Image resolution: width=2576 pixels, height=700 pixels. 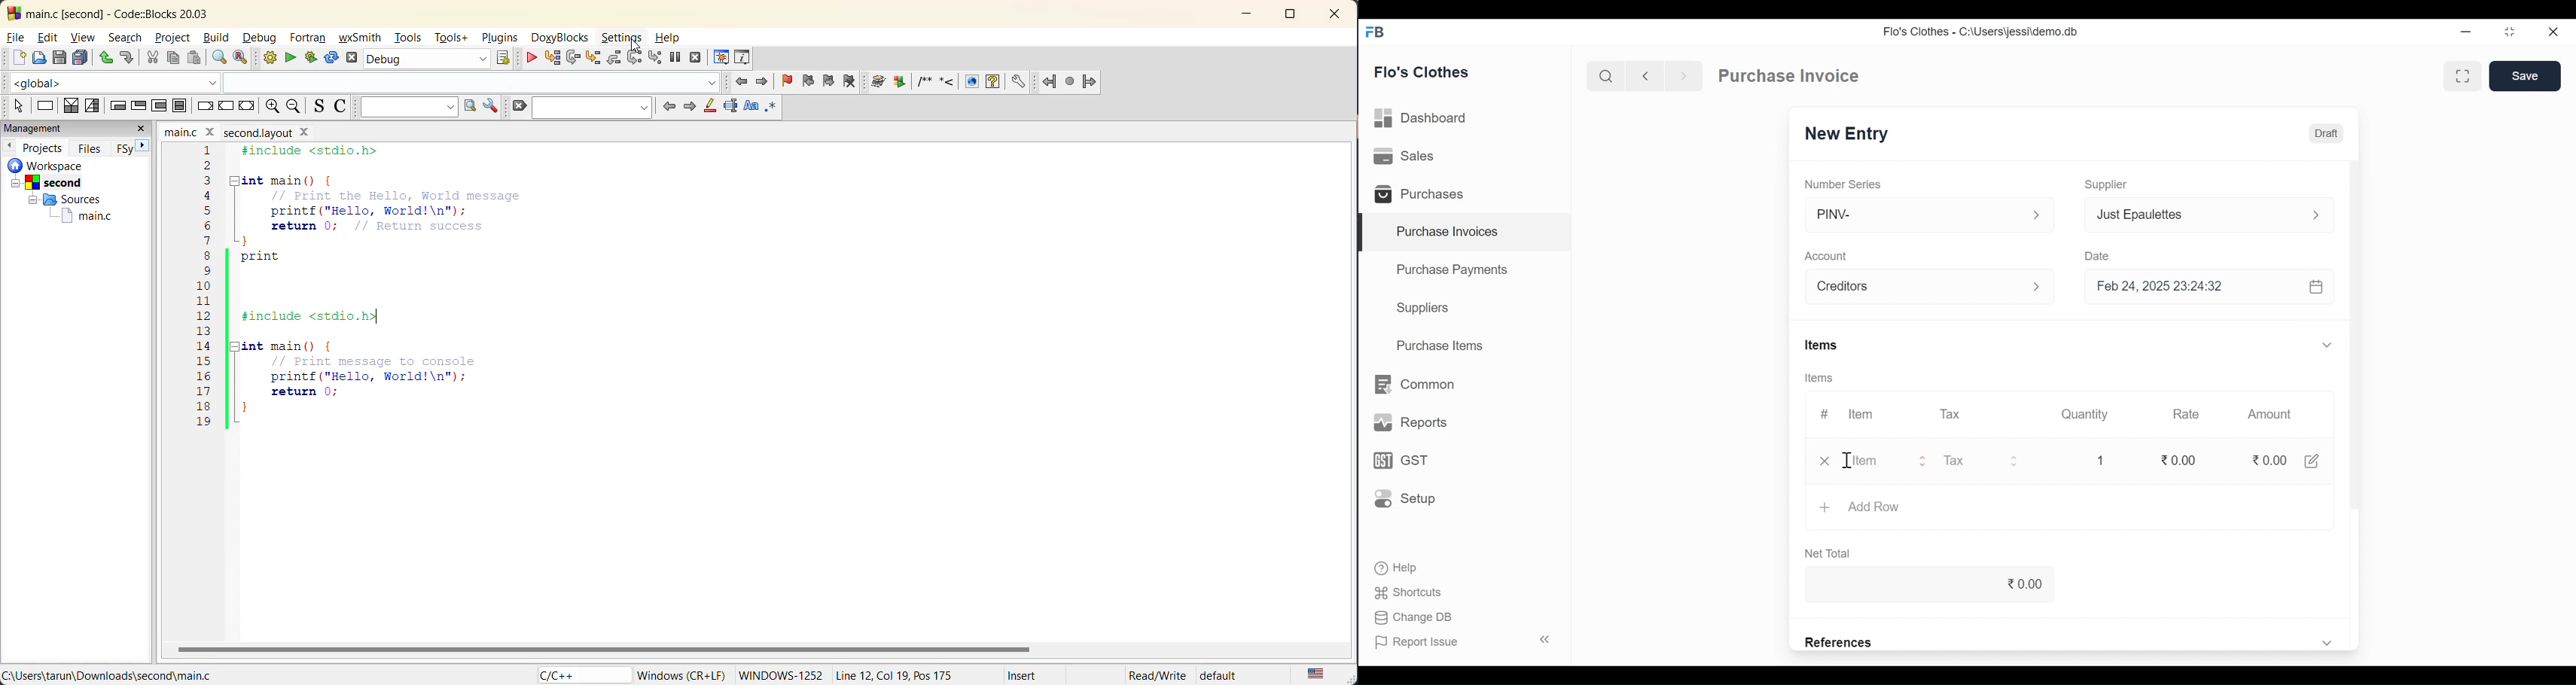 What do you see at coordinates (84, 37) in the screenshot?
I see `view` at bounding box center [84, 37].